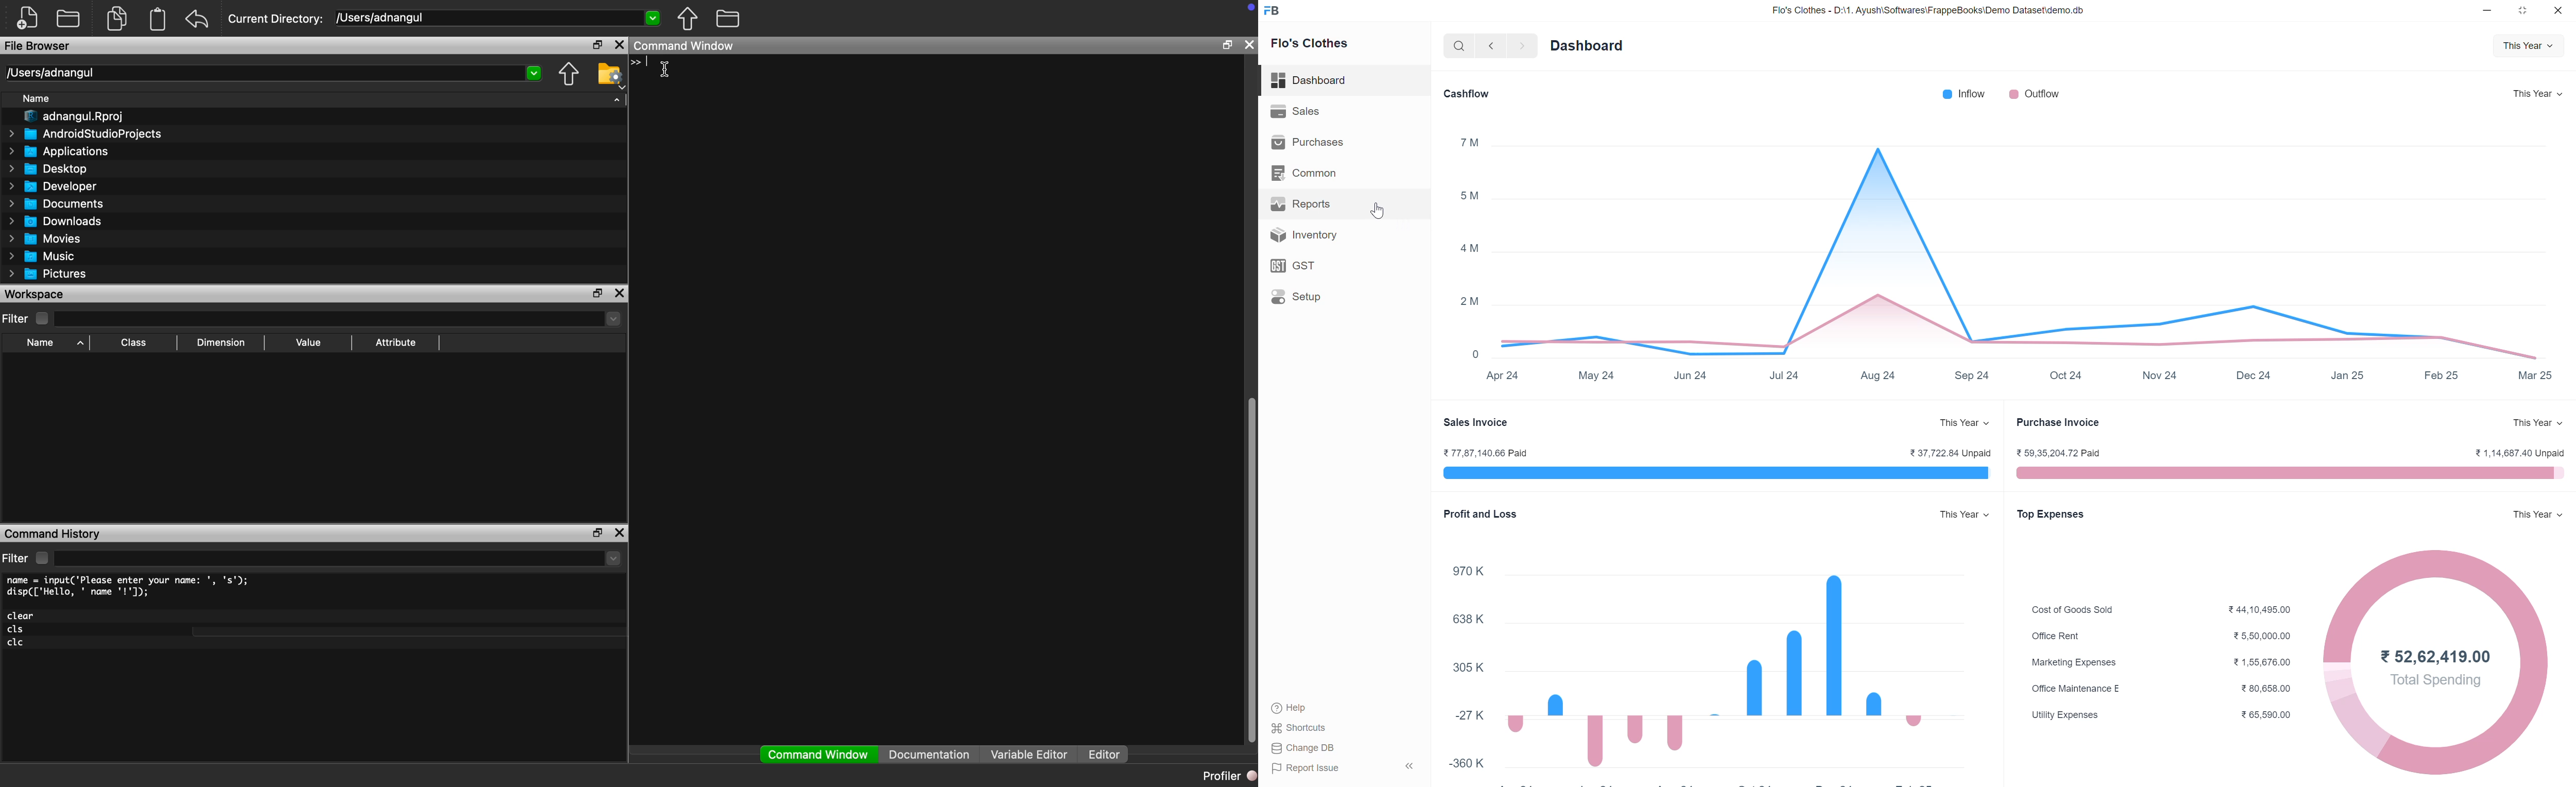 Image resolution: width=2576 pixels, height=812 pixels. Describe the element at coordinates (2063, 377) in the screenshot. I see `Oct 24` at that location.